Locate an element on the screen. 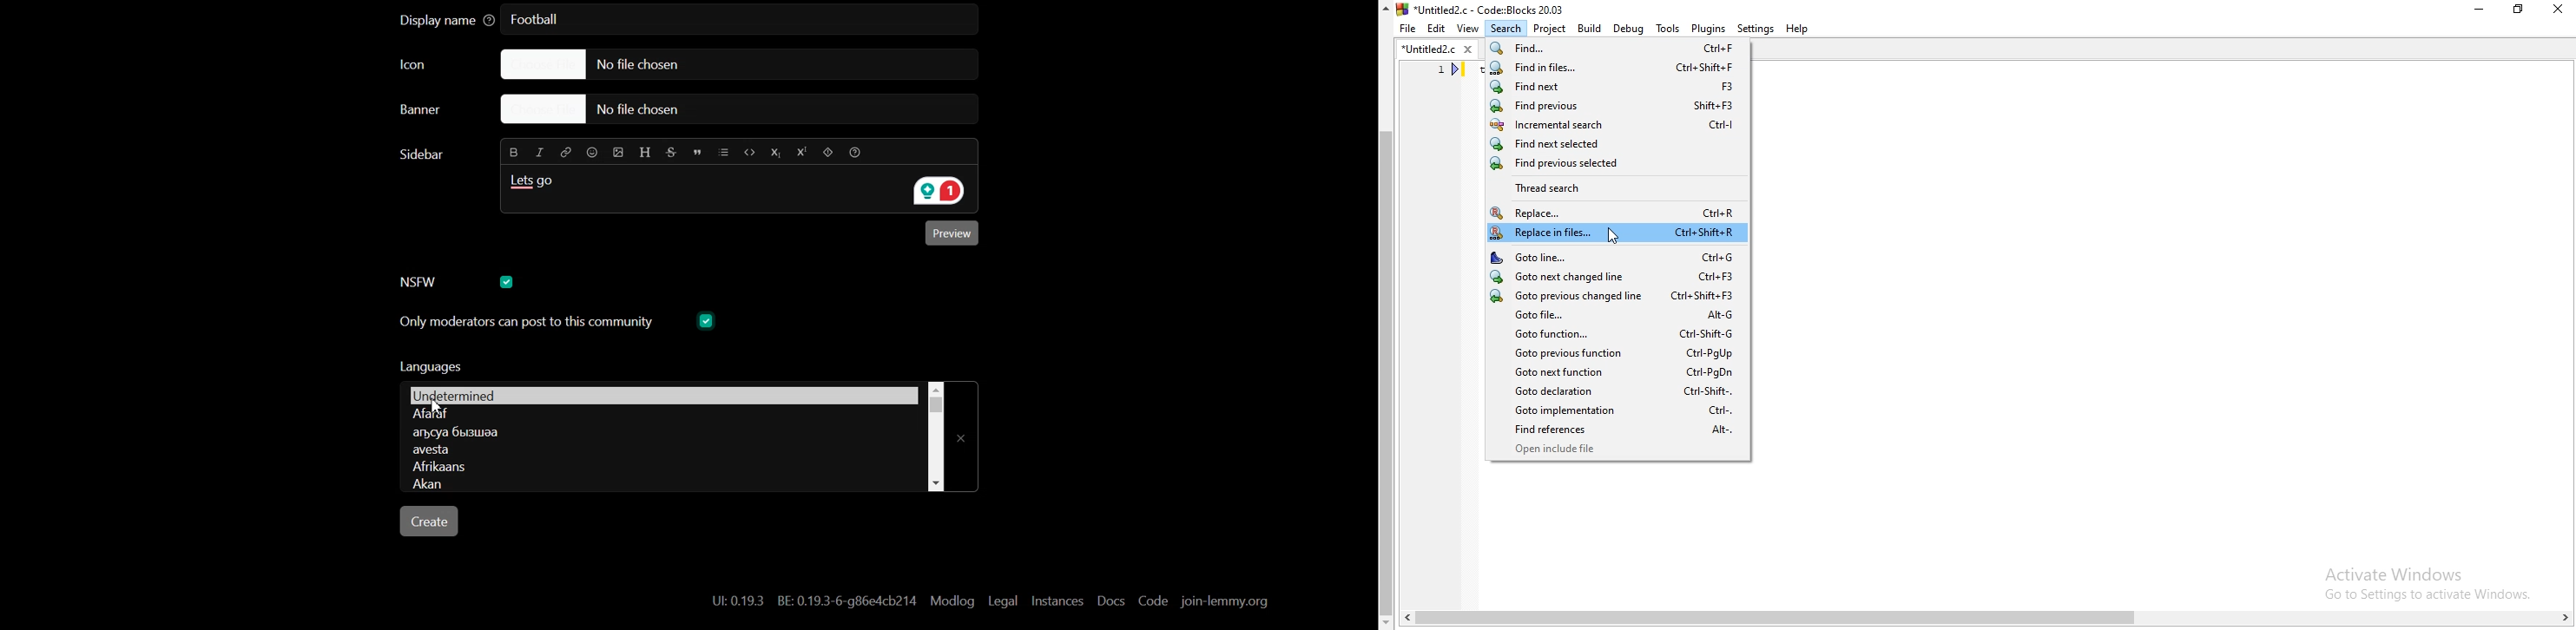 The width and height of the screenshot is (2576, 644). line number is located at coordinates (1450, 72).